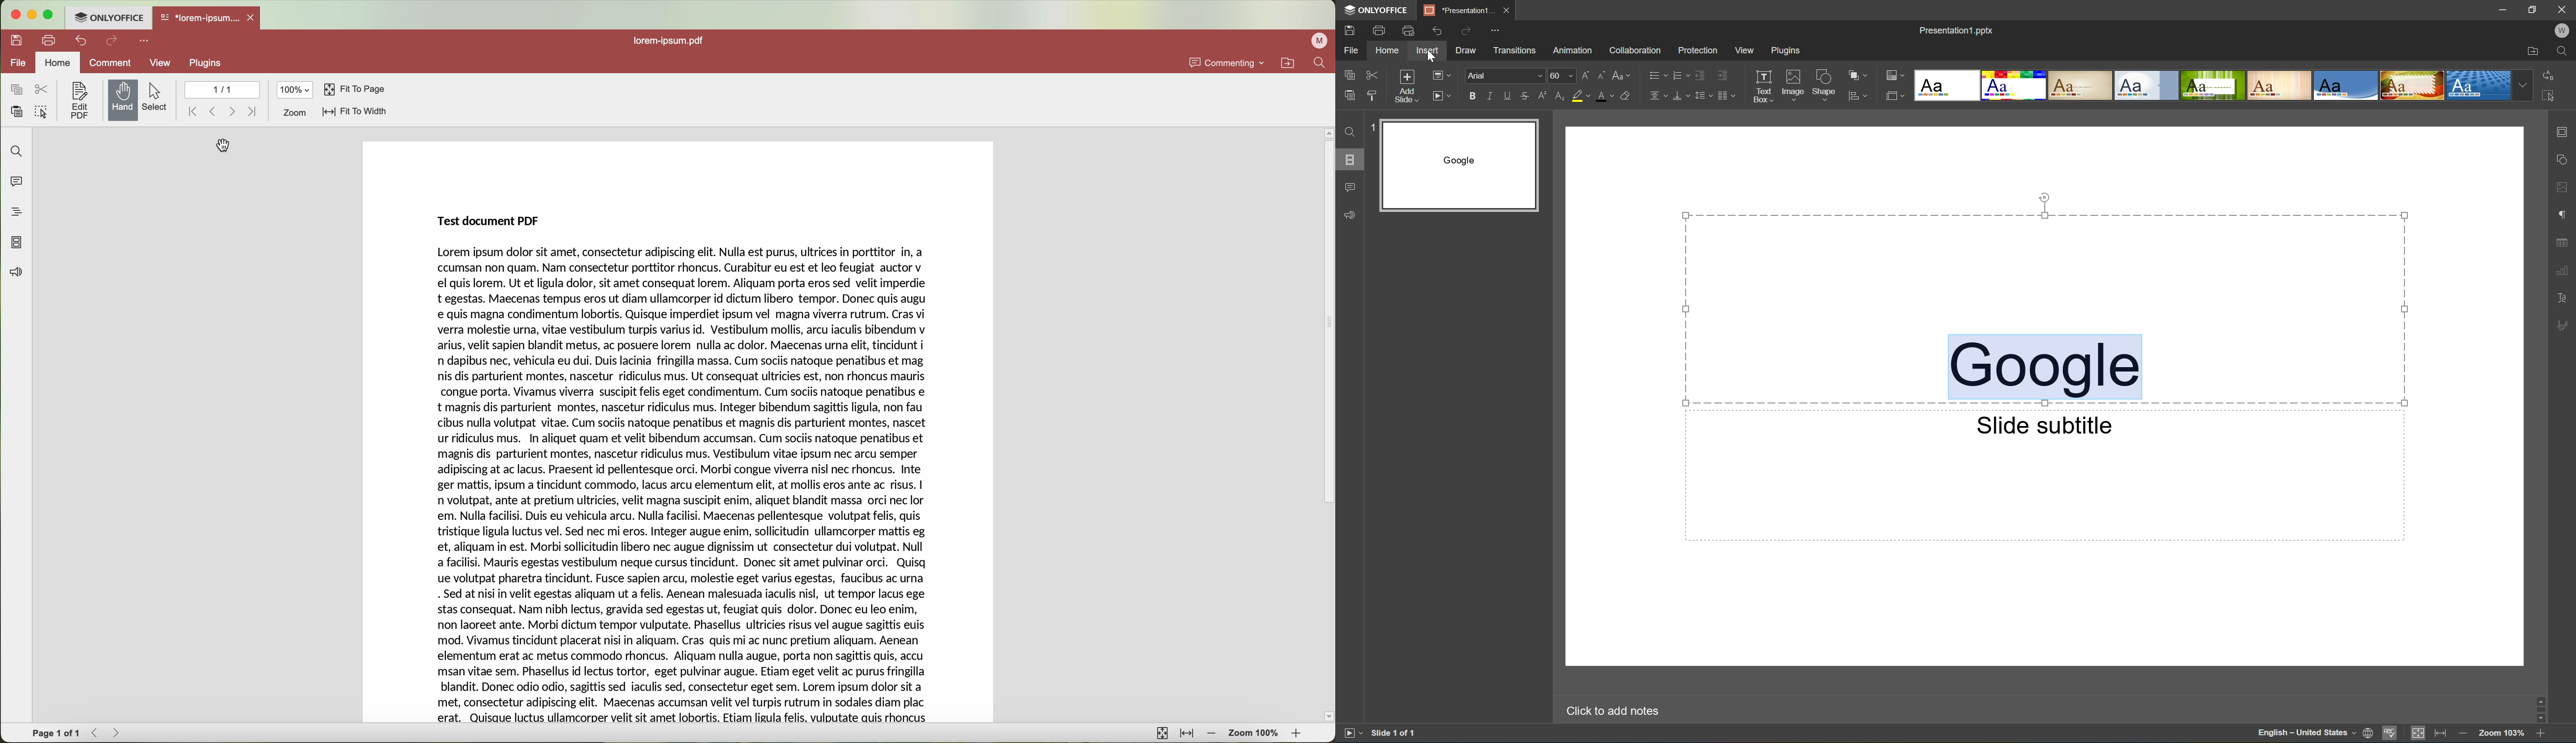 The image size is (2576, 756). Describe the element at coordinates (1606, 97) in the screenshot. I see `Font color` at that location.